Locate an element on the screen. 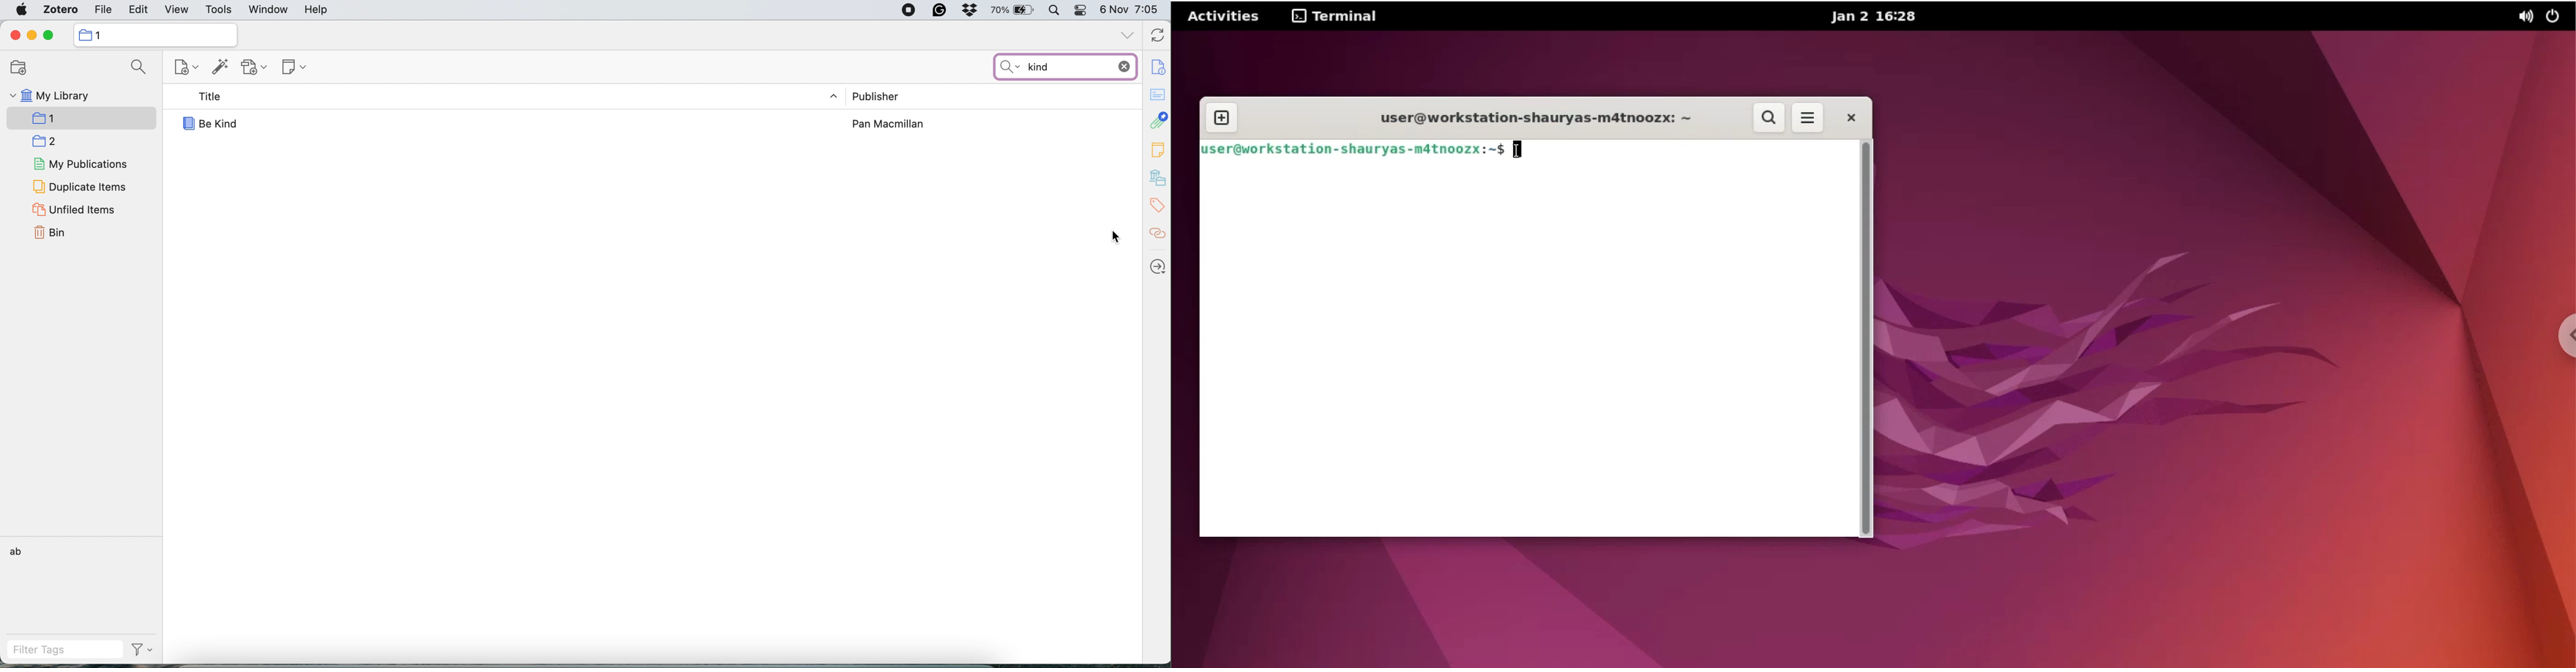 The width and height of the screenshot is (2576, 672). search is located at coordinates (138, 68).